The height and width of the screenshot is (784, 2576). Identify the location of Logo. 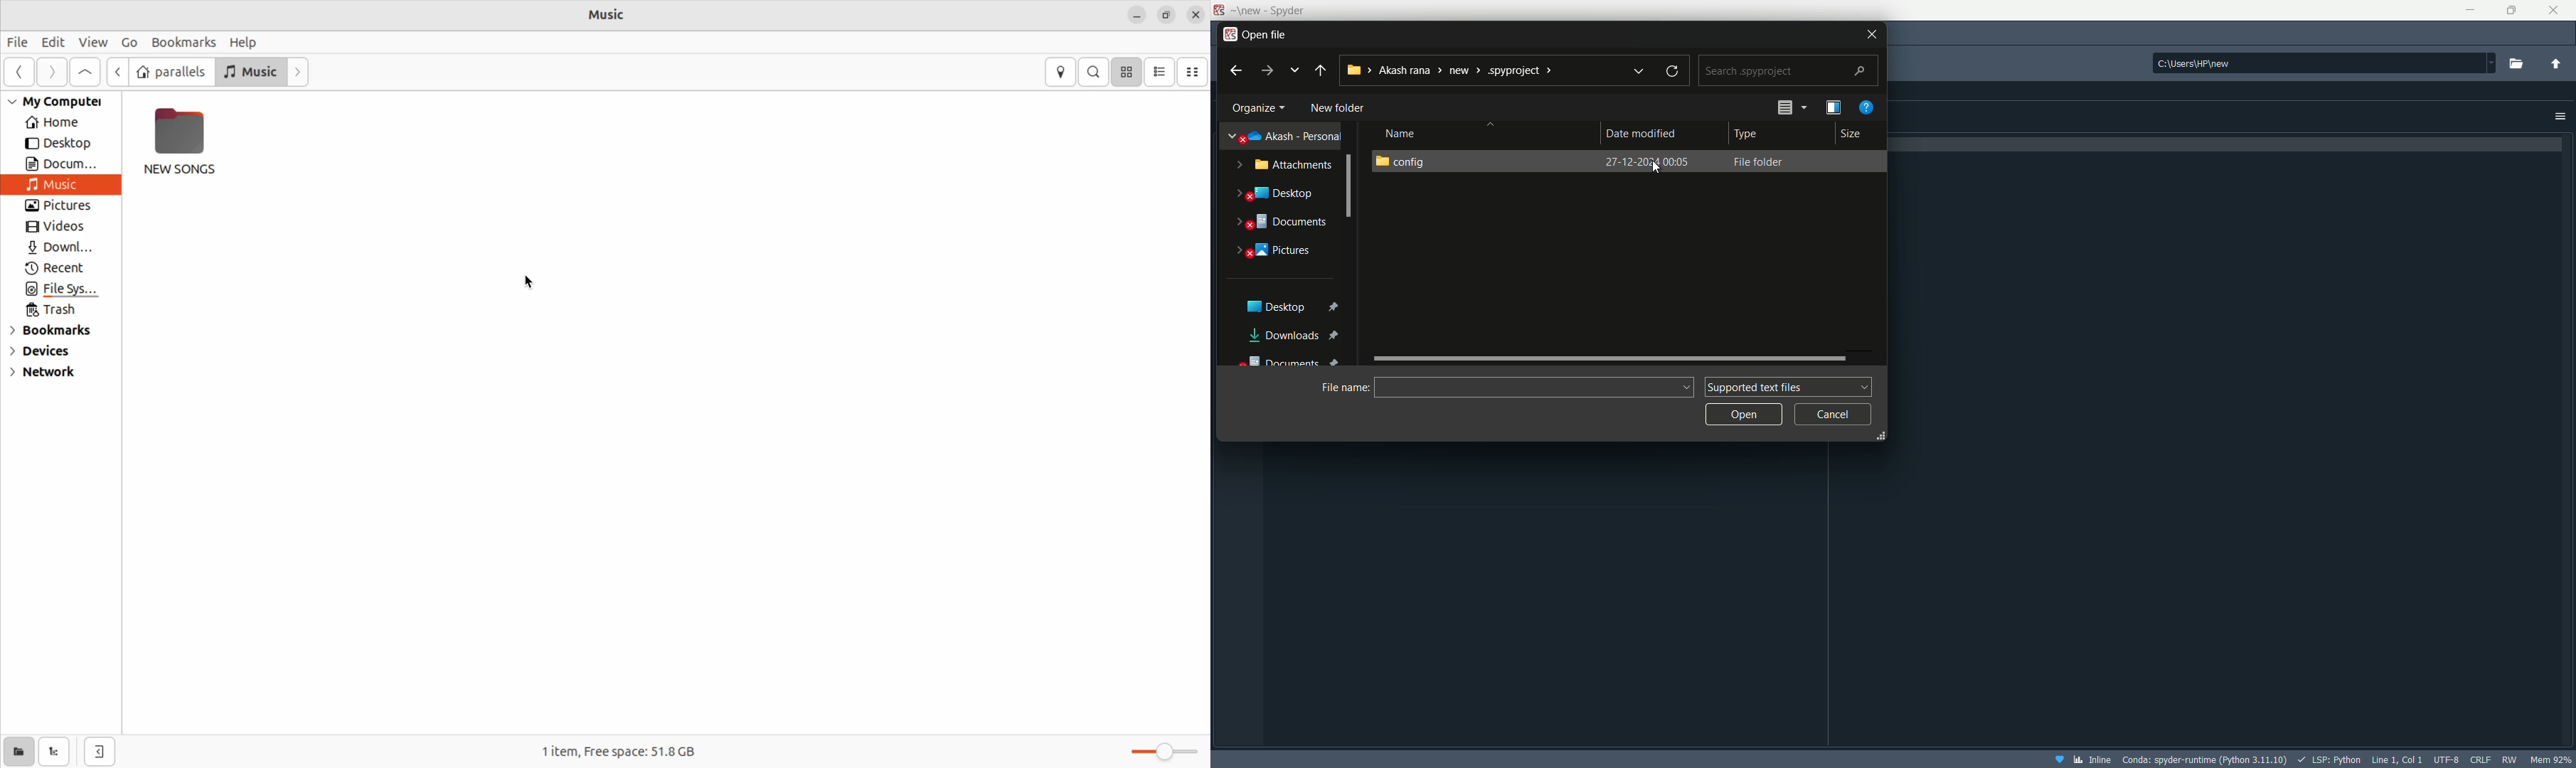
(1219, 9).